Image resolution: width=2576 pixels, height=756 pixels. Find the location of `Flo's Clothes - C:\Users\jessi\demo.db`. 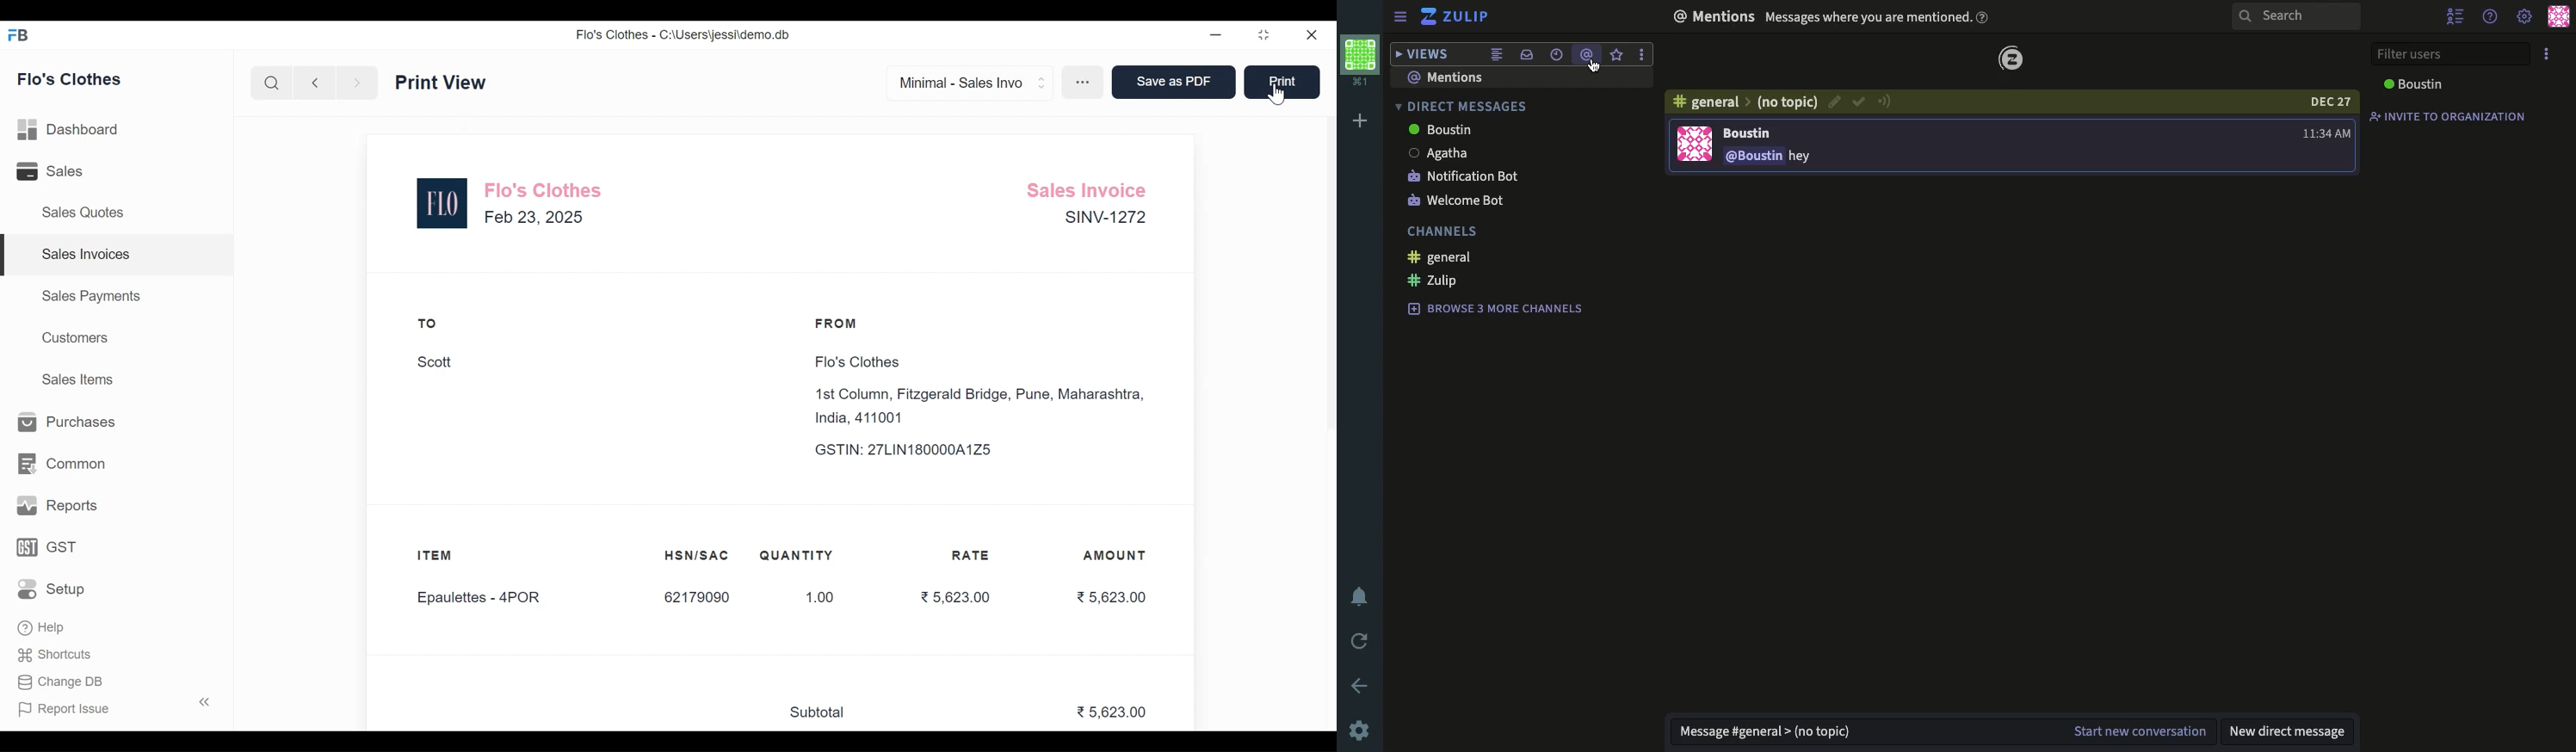

Flo's Clothes - C:\Users\jessi\demo.db is located at coordinates (683, 33).